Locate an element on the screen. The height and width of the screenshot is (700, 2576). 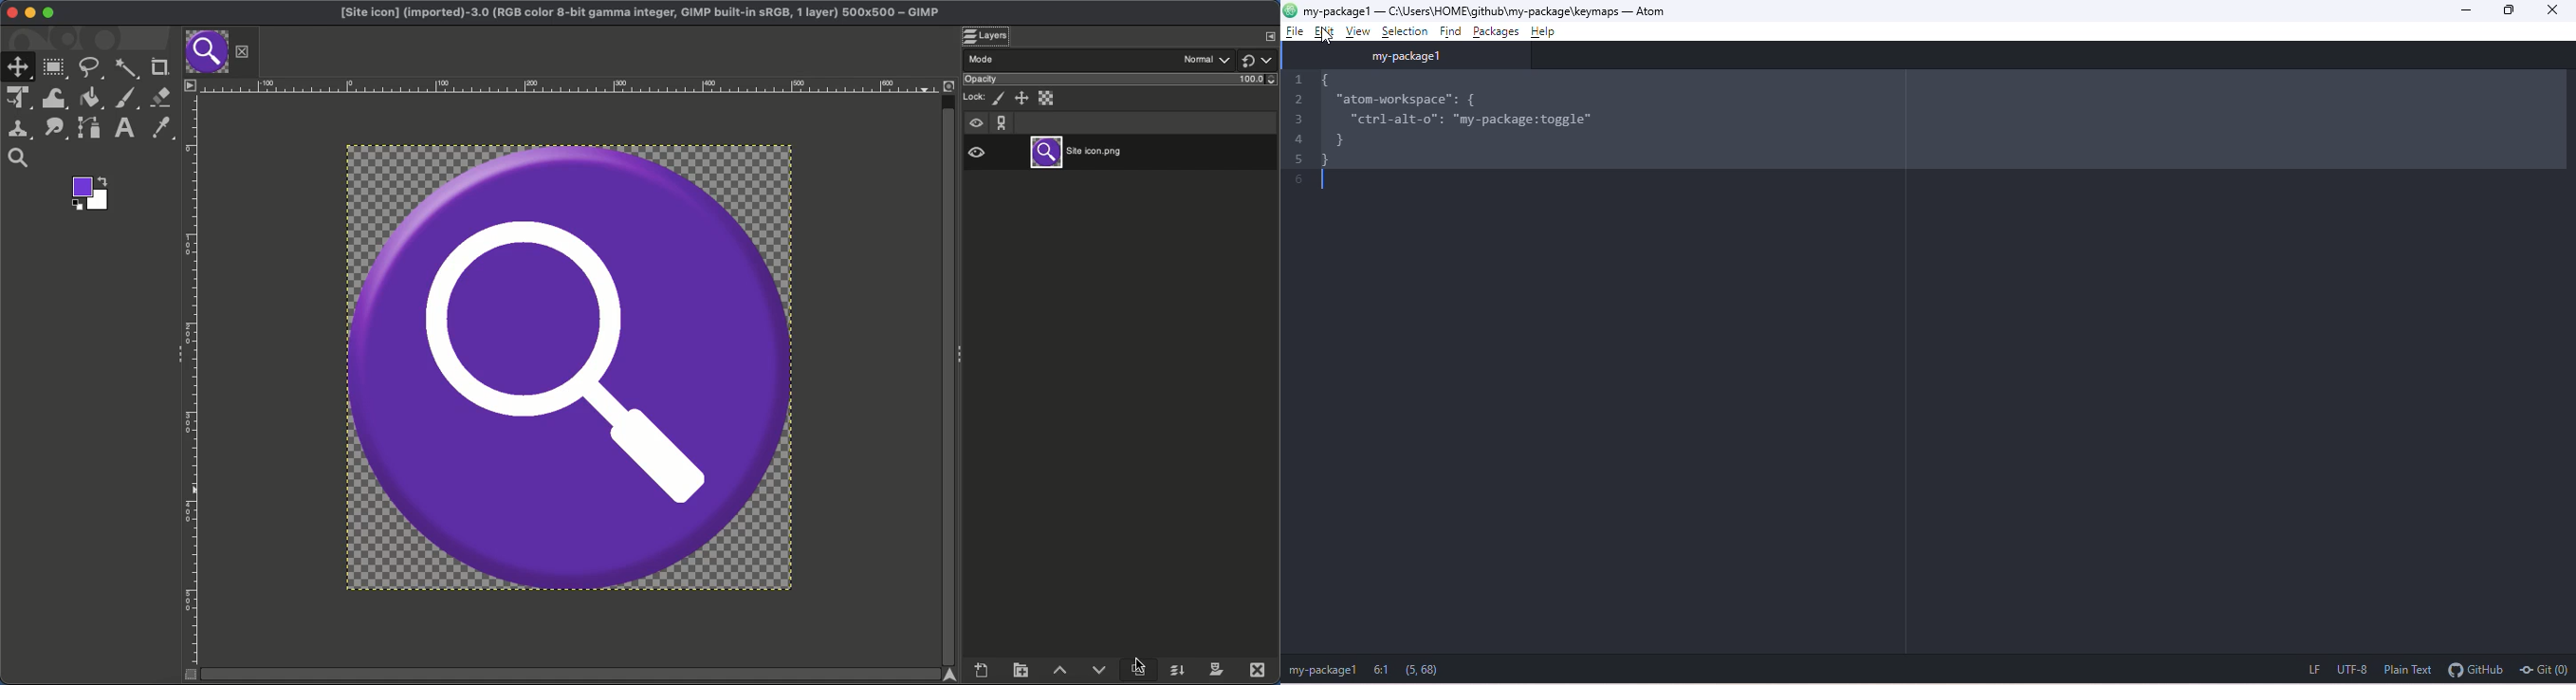
close is located at coordinates (2559, 11).